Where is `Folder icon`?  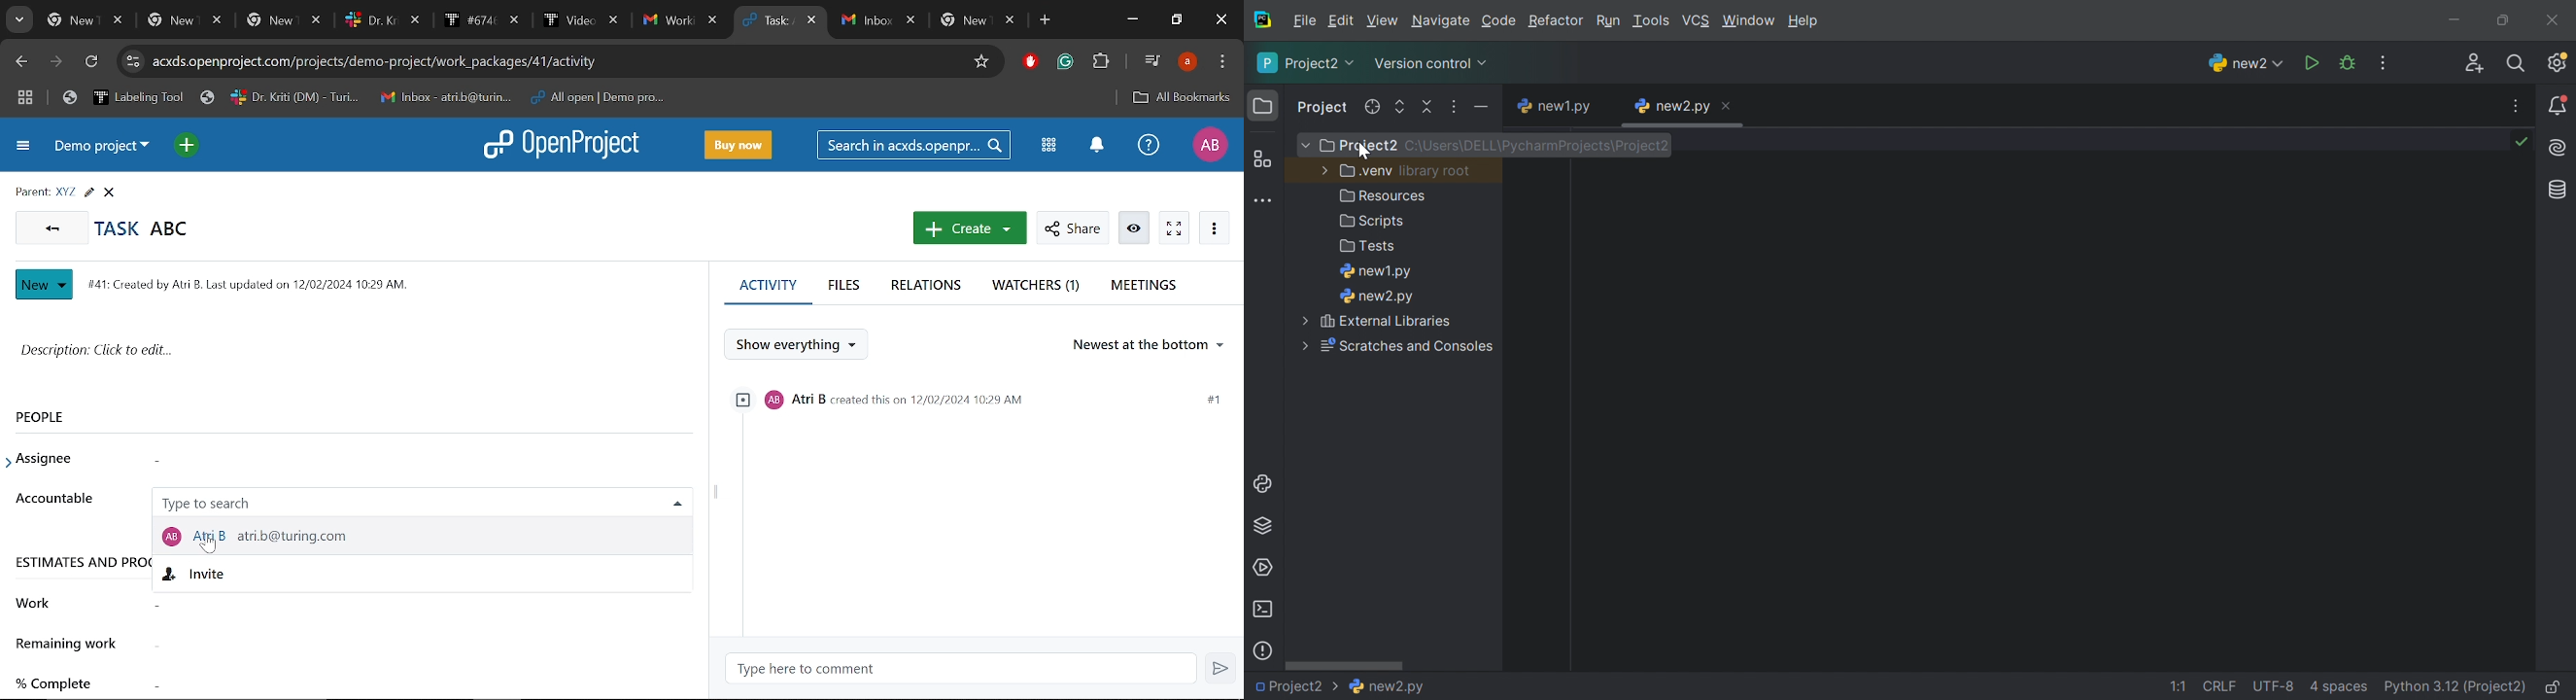
Folder icon is located at coordinates (1260, 104).